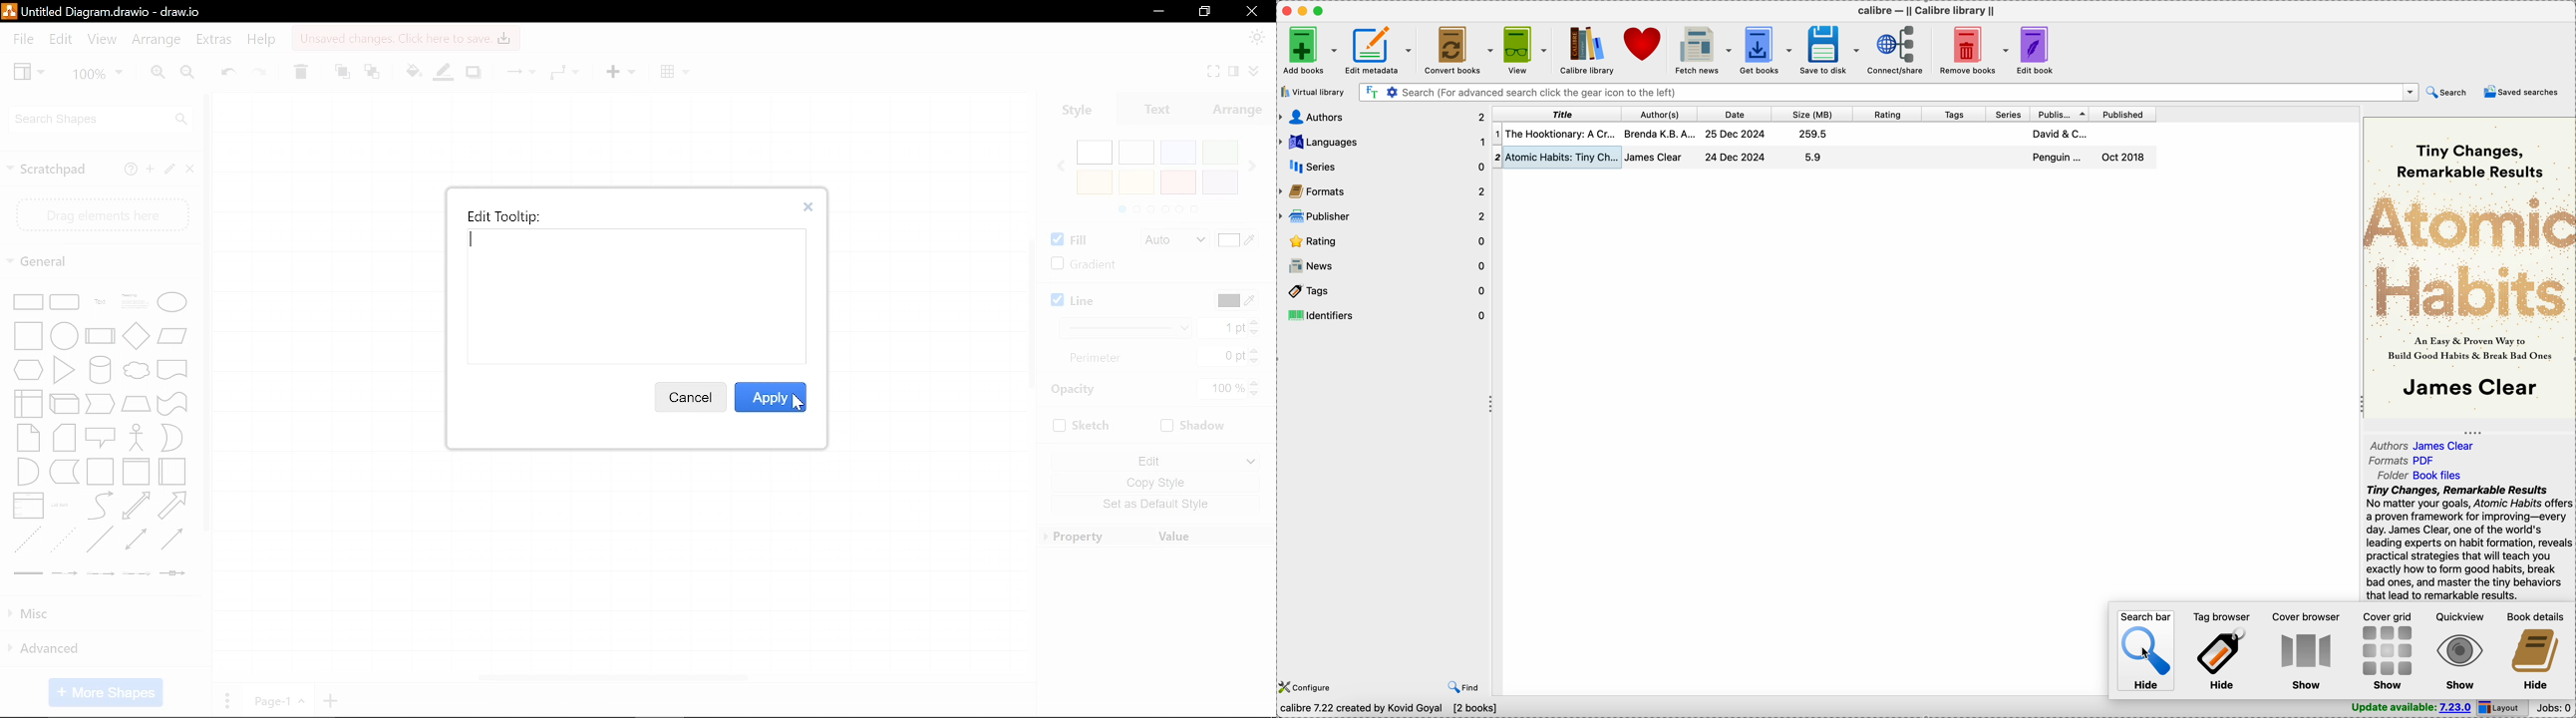  What do you see at coordinates (2401, 460) in the screenshot?
I see `formats PDF` at bounding box center [2401, 460].